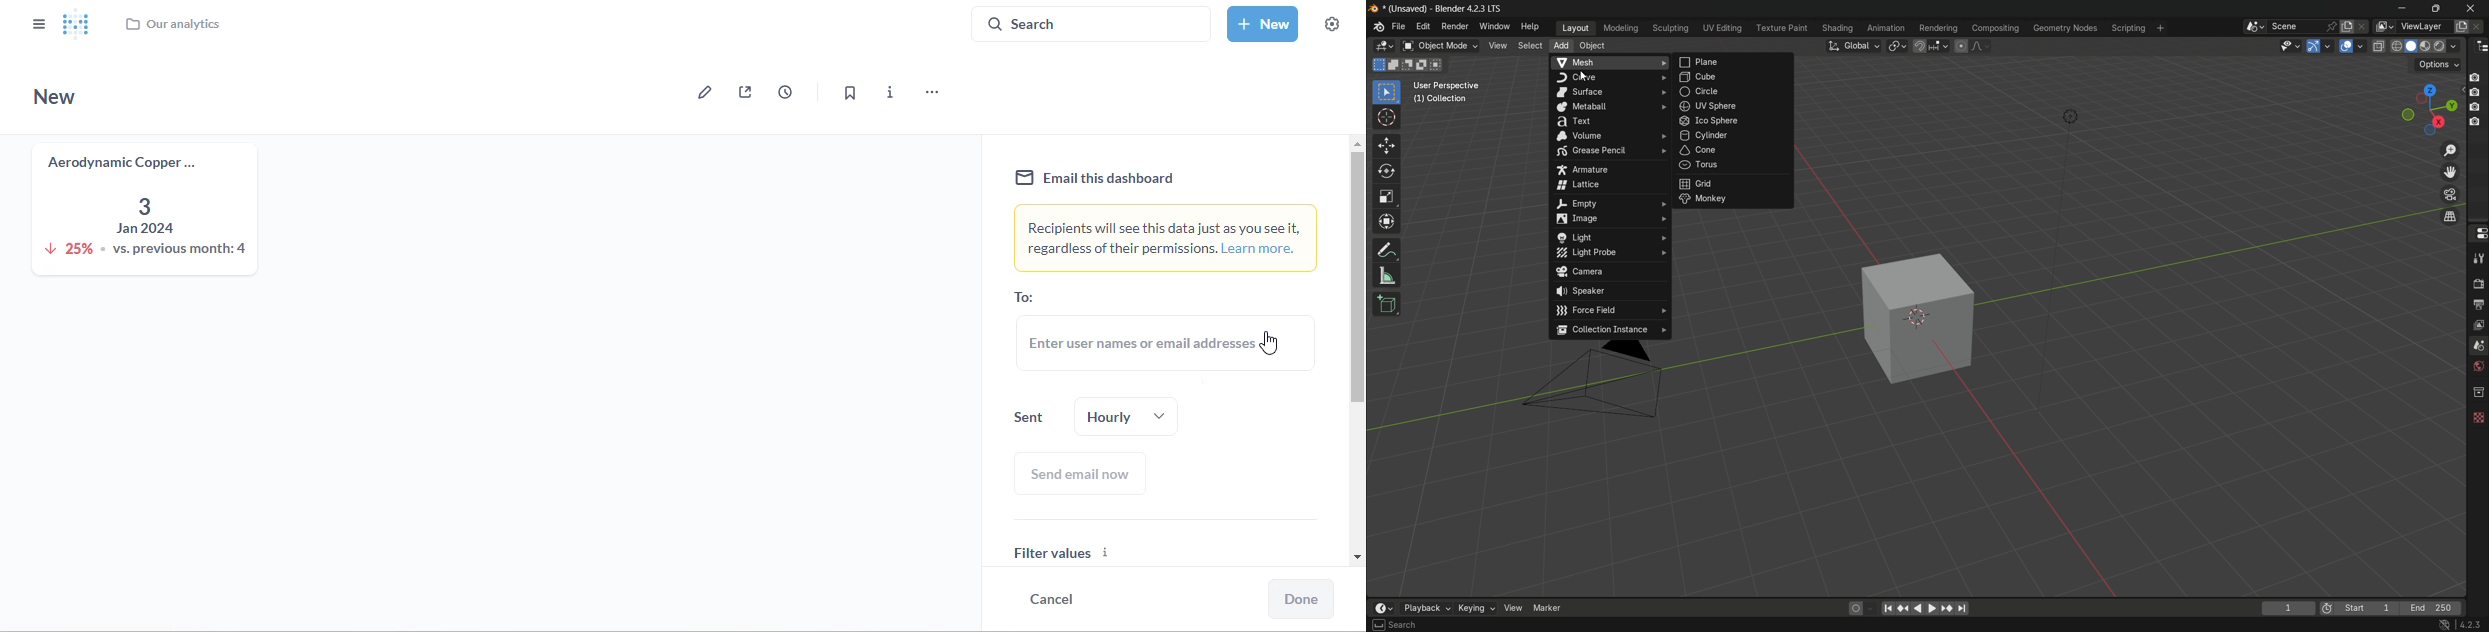  What do you see at coordinates (1621, 29) in the screenshot?
I see `modeling menu` at bounding box center [1621, 29].